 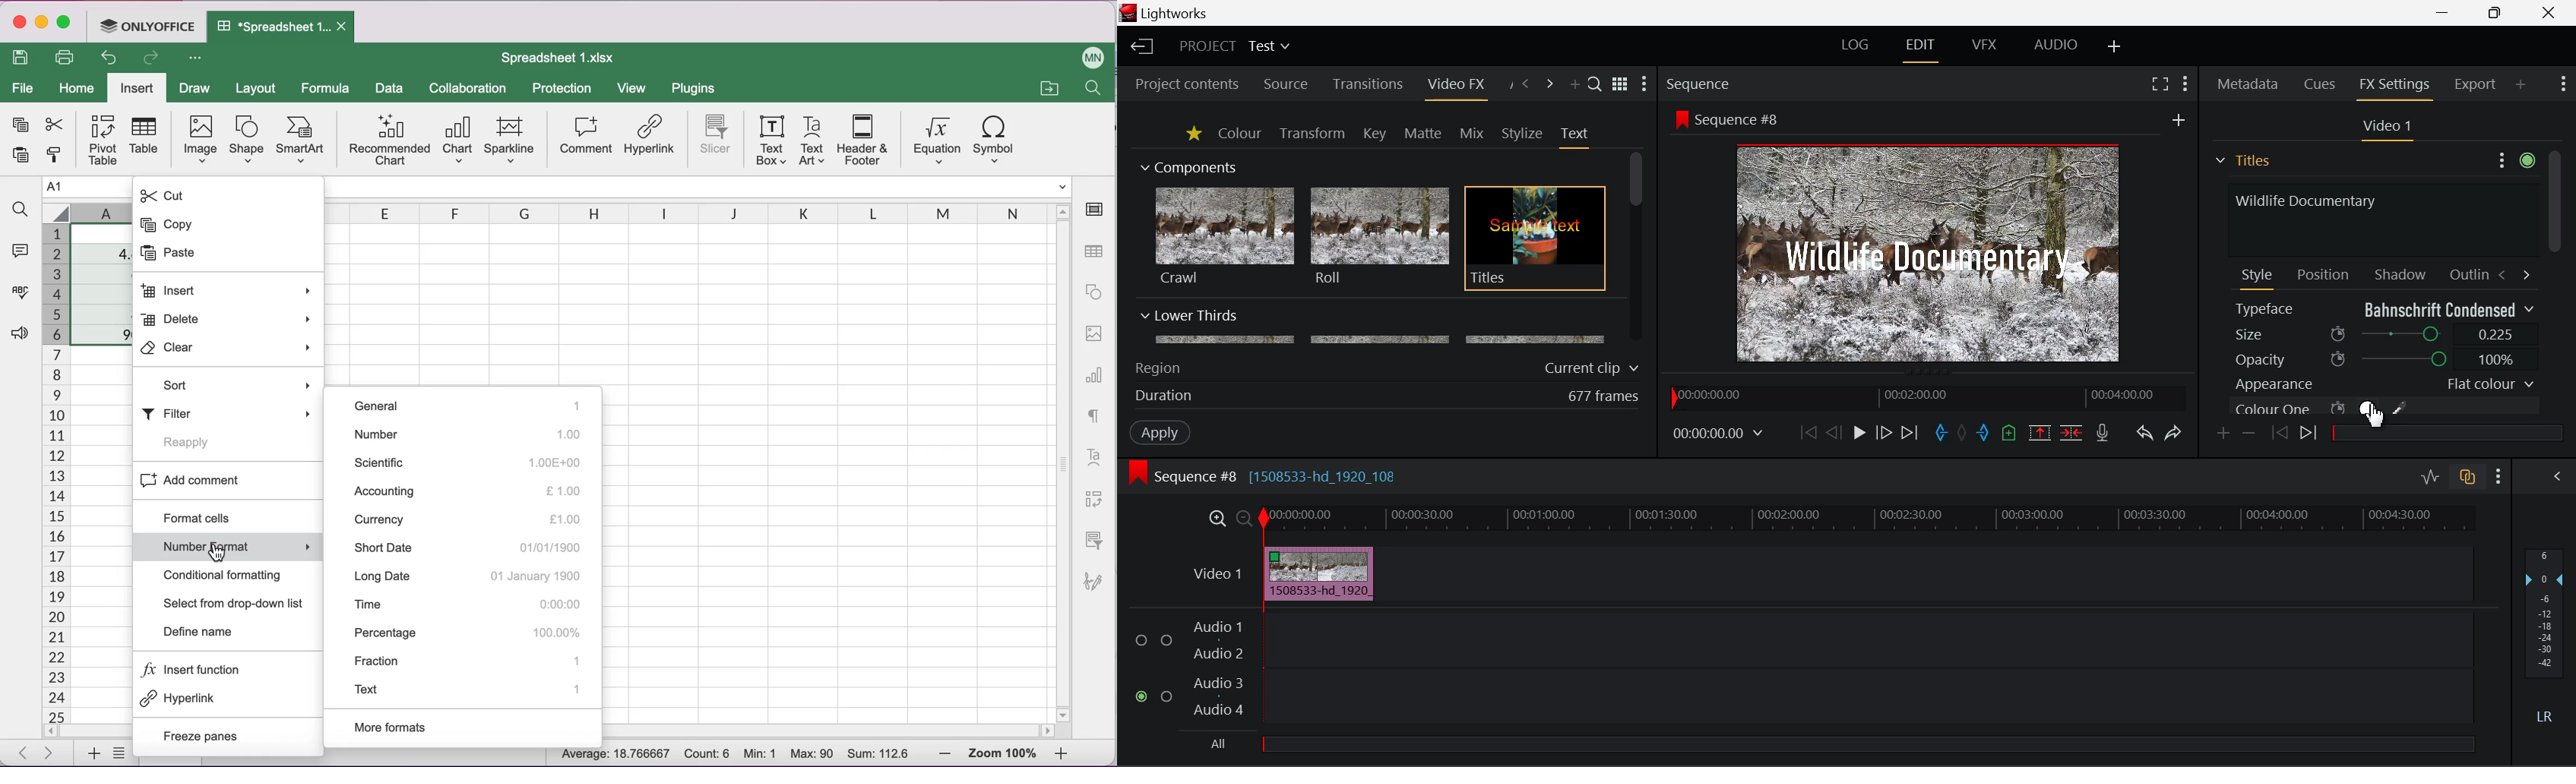 I want to click on Outline, so click(x=2467, y=273).